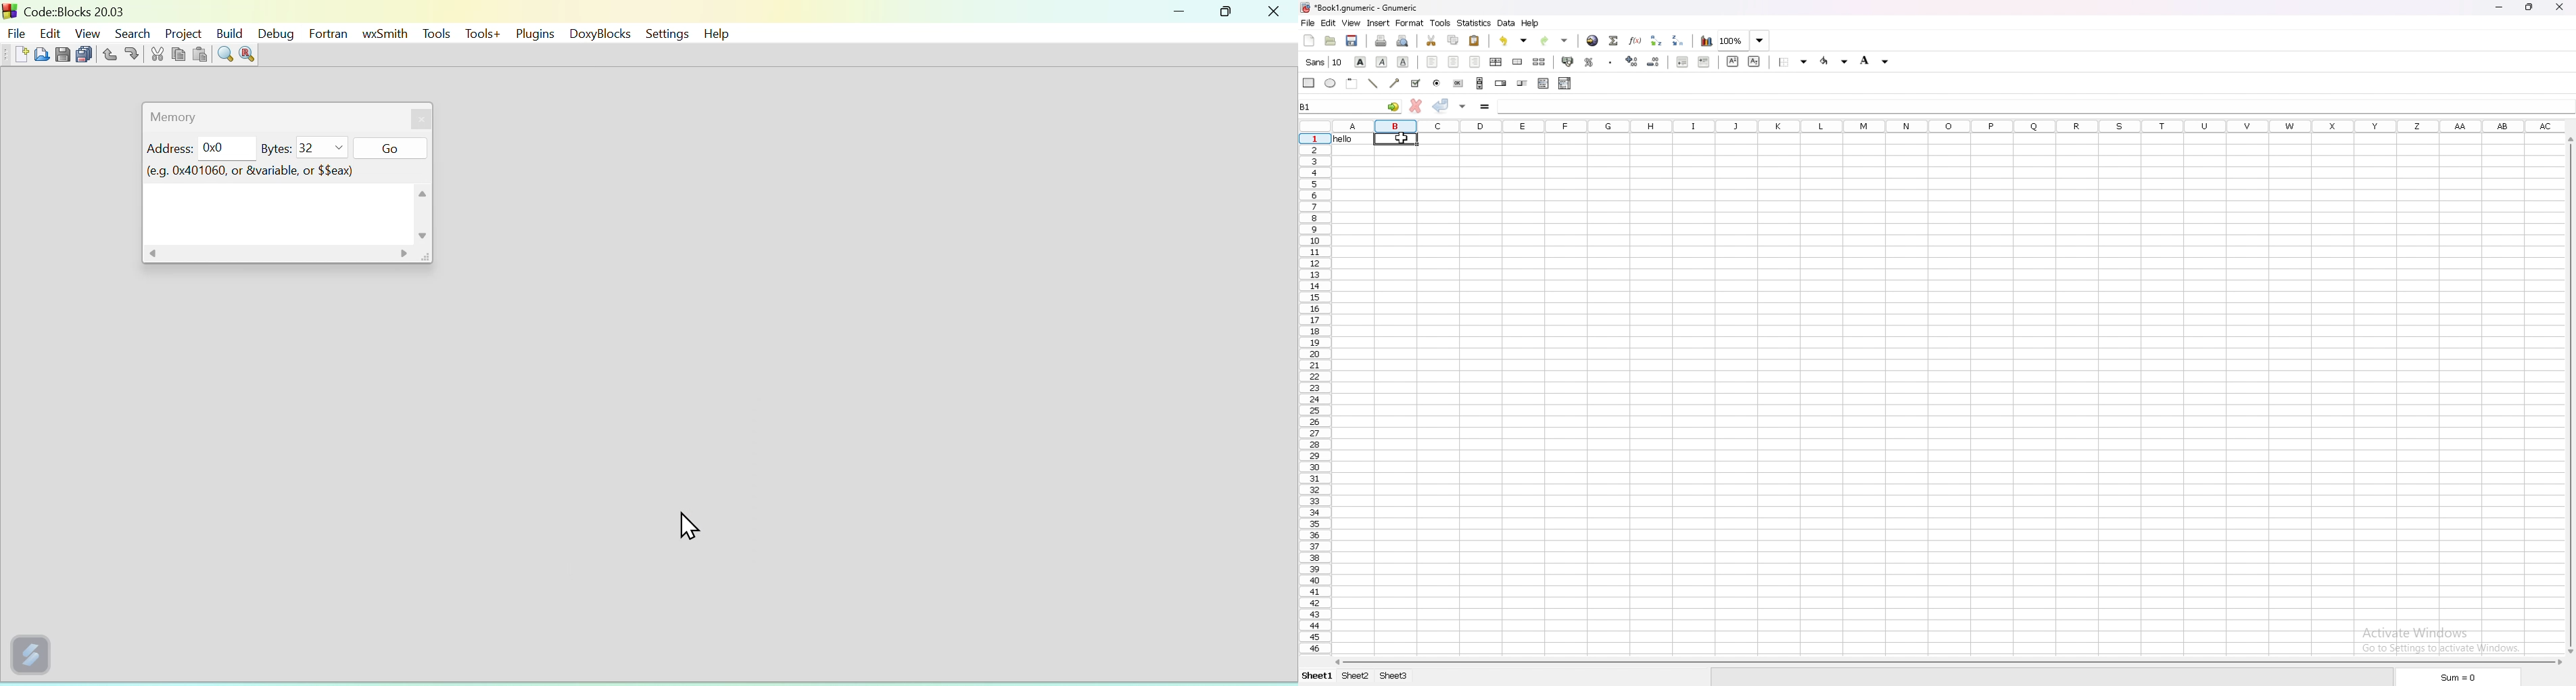  I want to click on close, so click(421, 119).